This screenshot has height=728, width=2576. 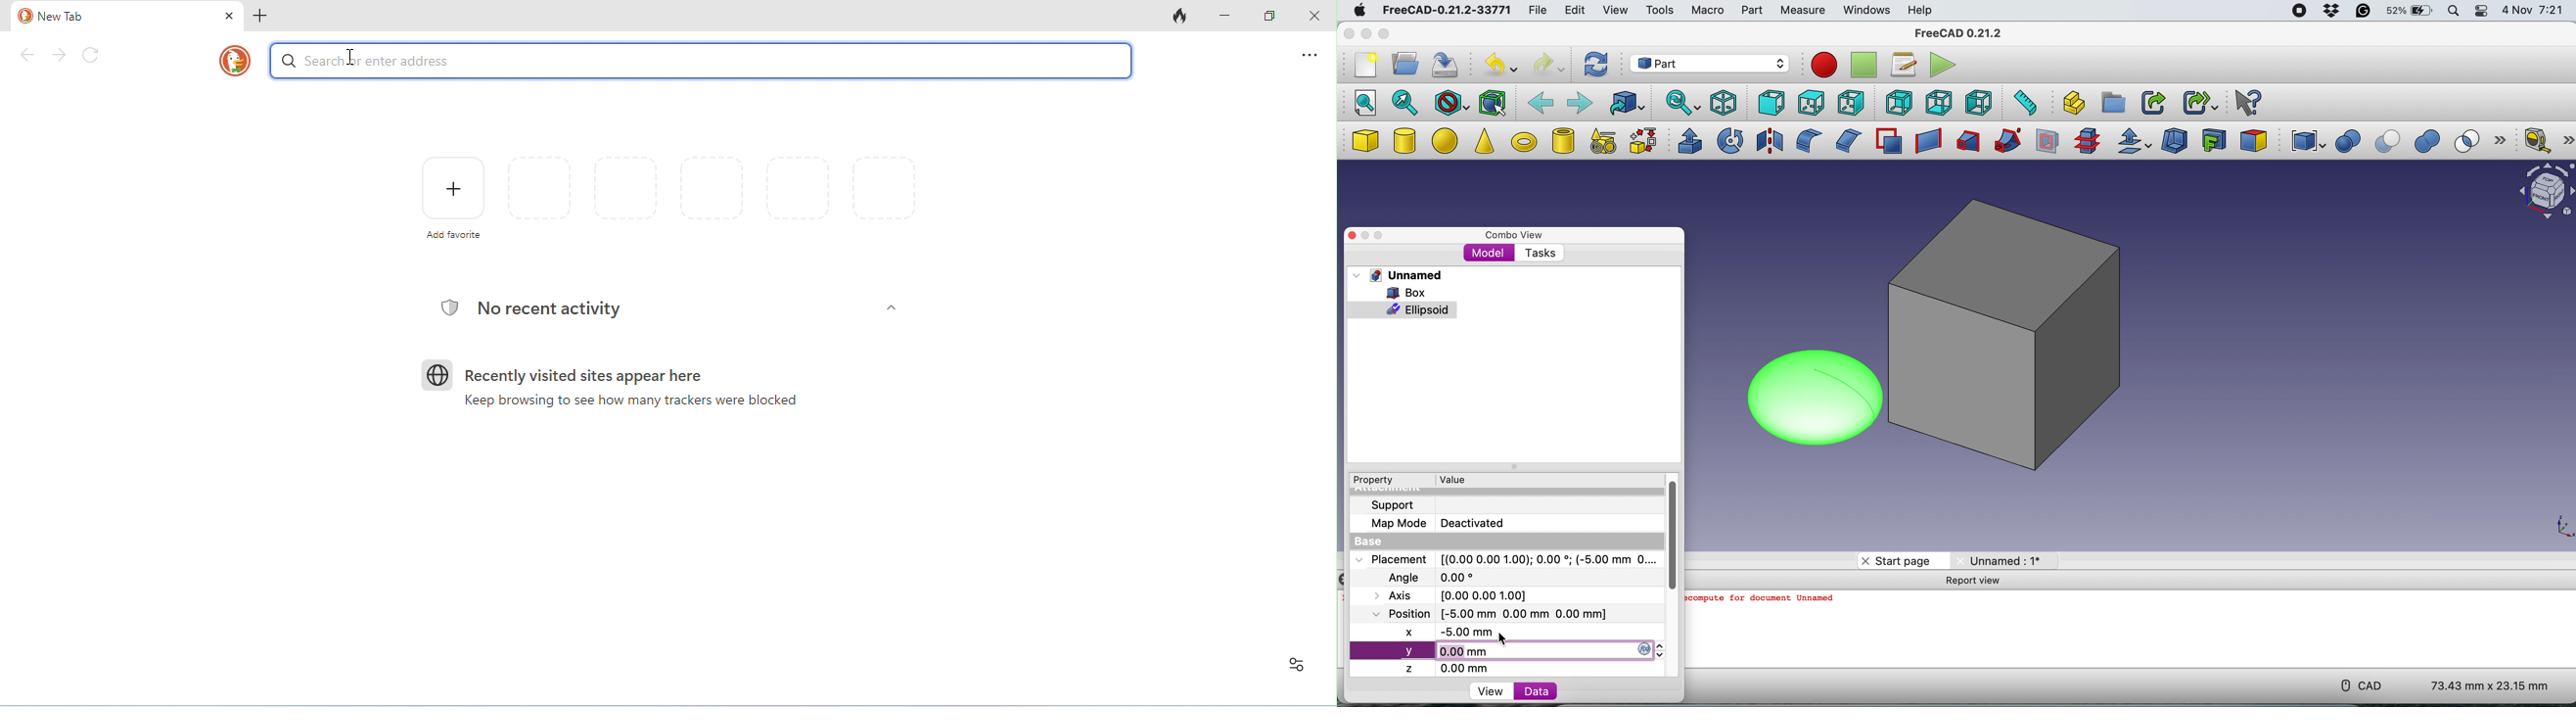 I want to click on forward, so click(x=1579, y=101).